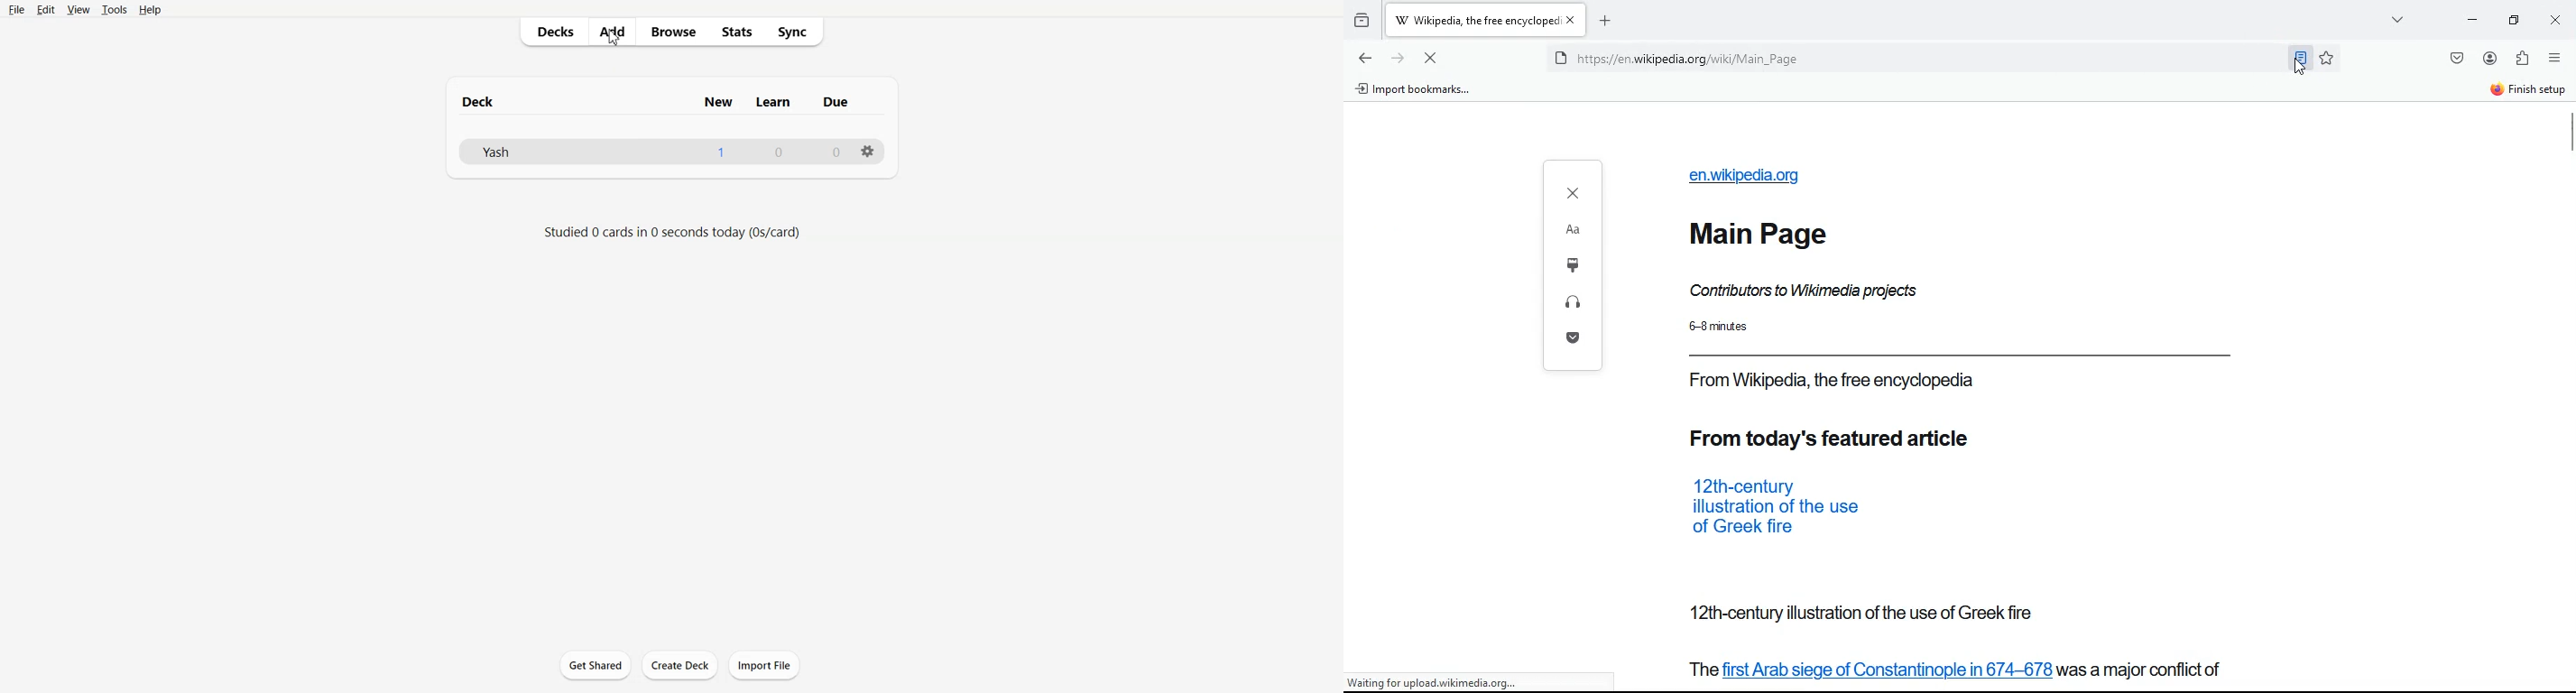 This screenshot has width=2576, height=700. I want to click on Get Shared, so click(596, 665).